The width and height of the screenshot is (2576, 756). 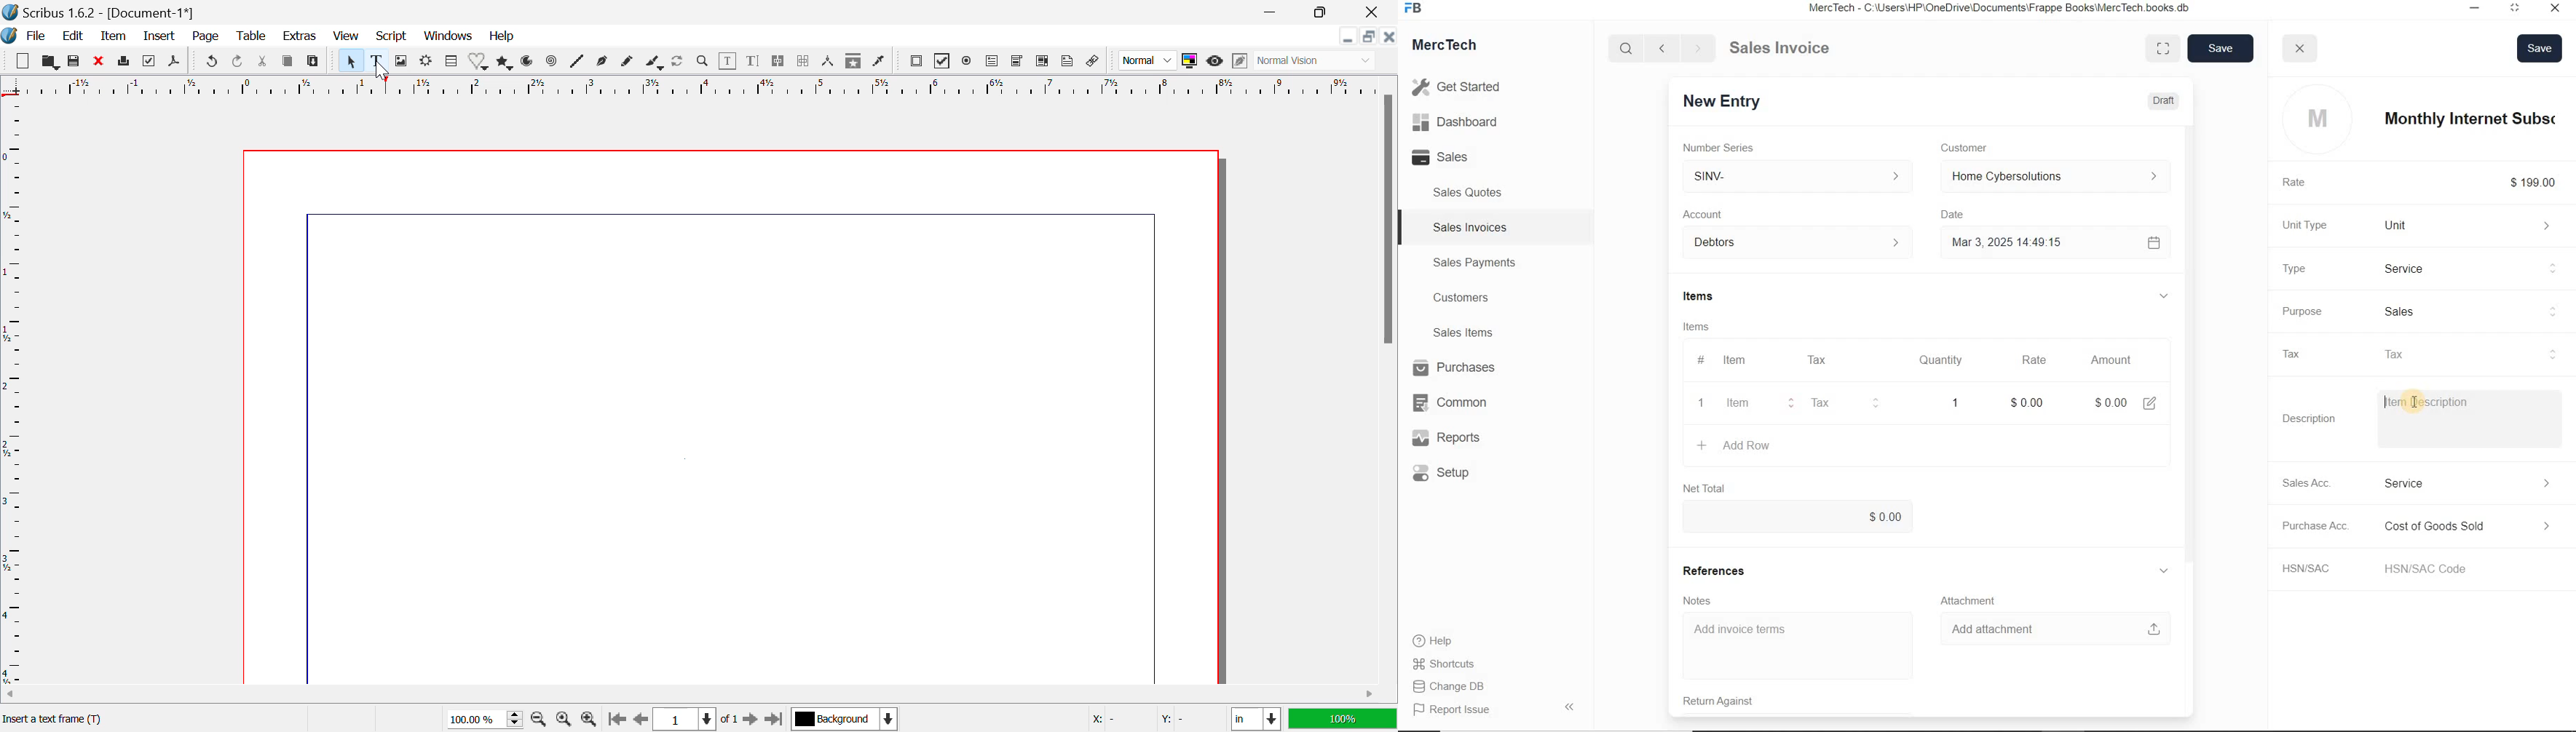 I want to click on View, so click(x=347, y=37).